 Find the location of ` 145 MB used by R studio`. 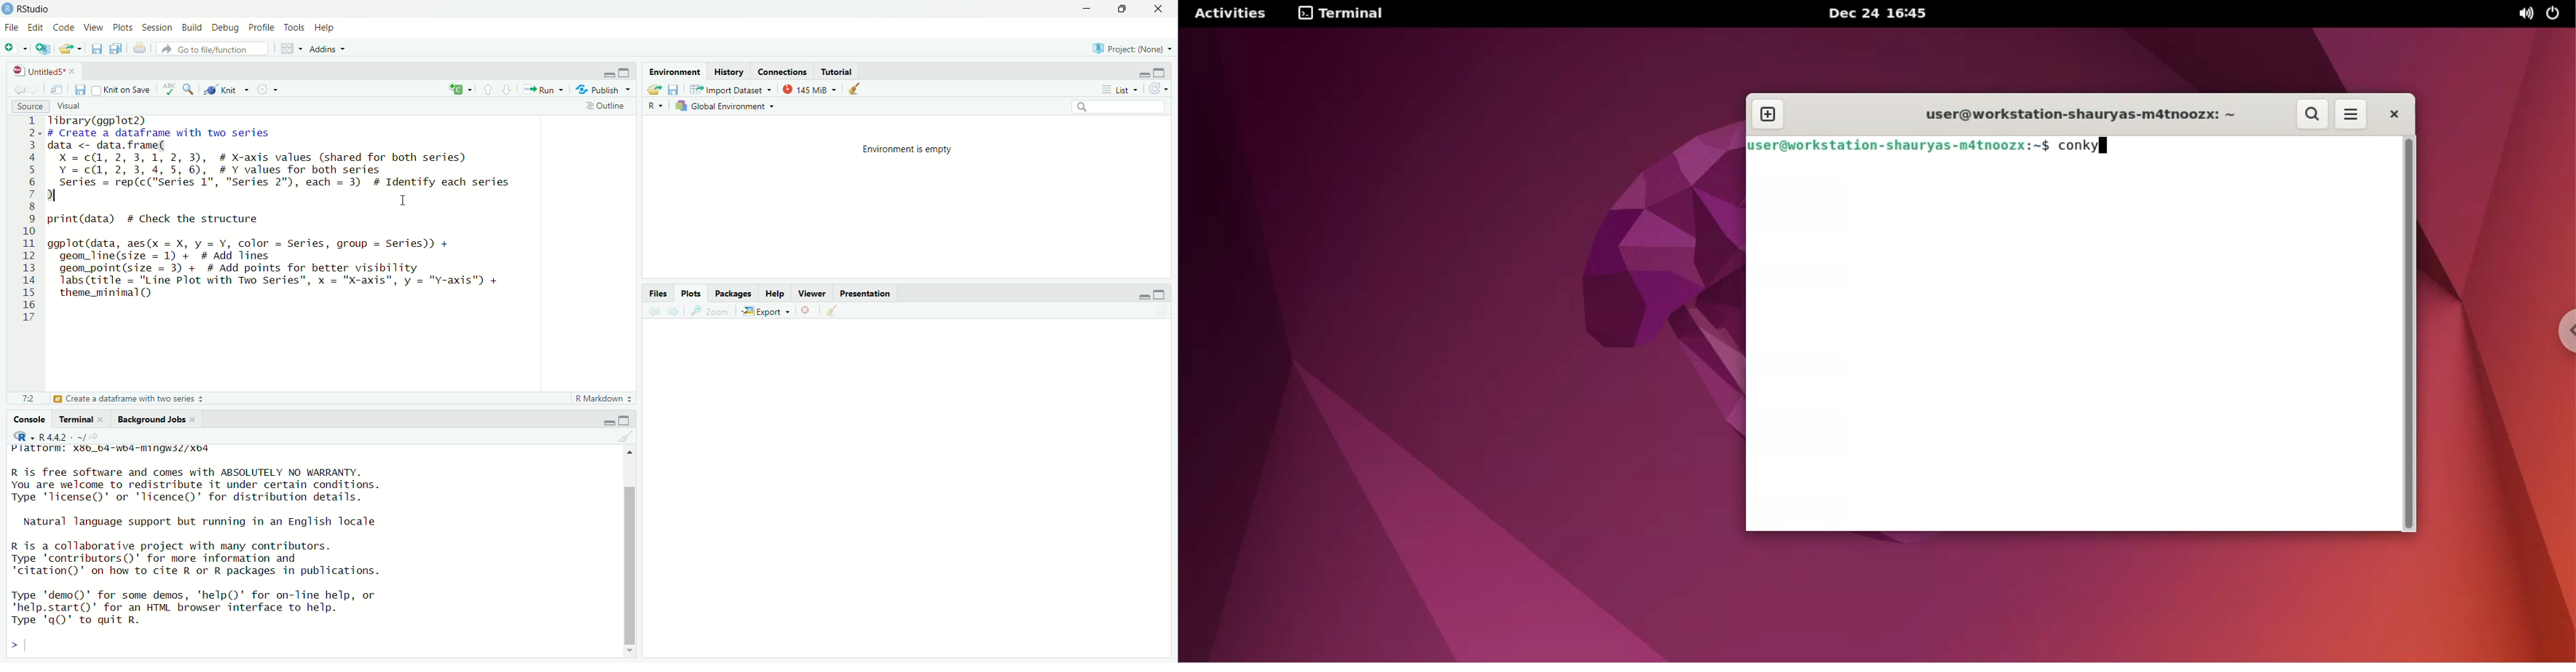

 145 MB used by R studio is located at coordinates (809, 89).